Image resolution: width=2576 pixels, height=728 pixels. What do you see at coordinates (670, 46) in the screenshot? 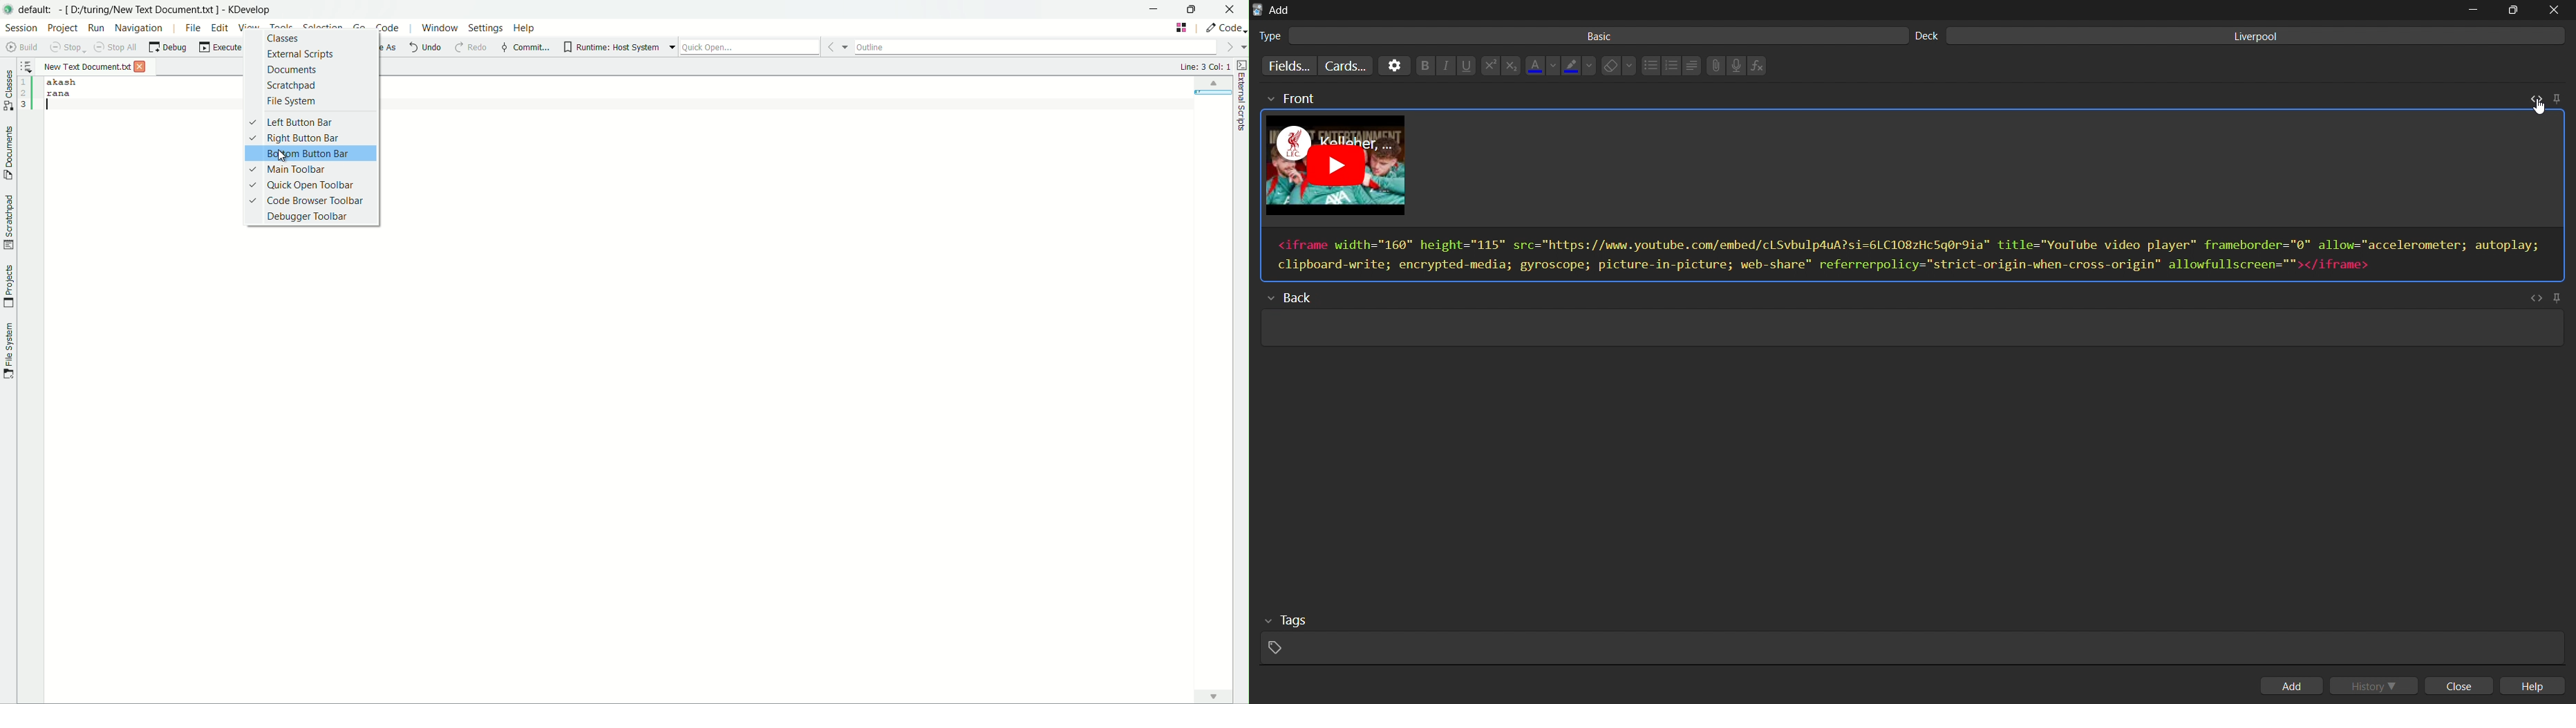
I see `more options` at bounding box center [670, 46].